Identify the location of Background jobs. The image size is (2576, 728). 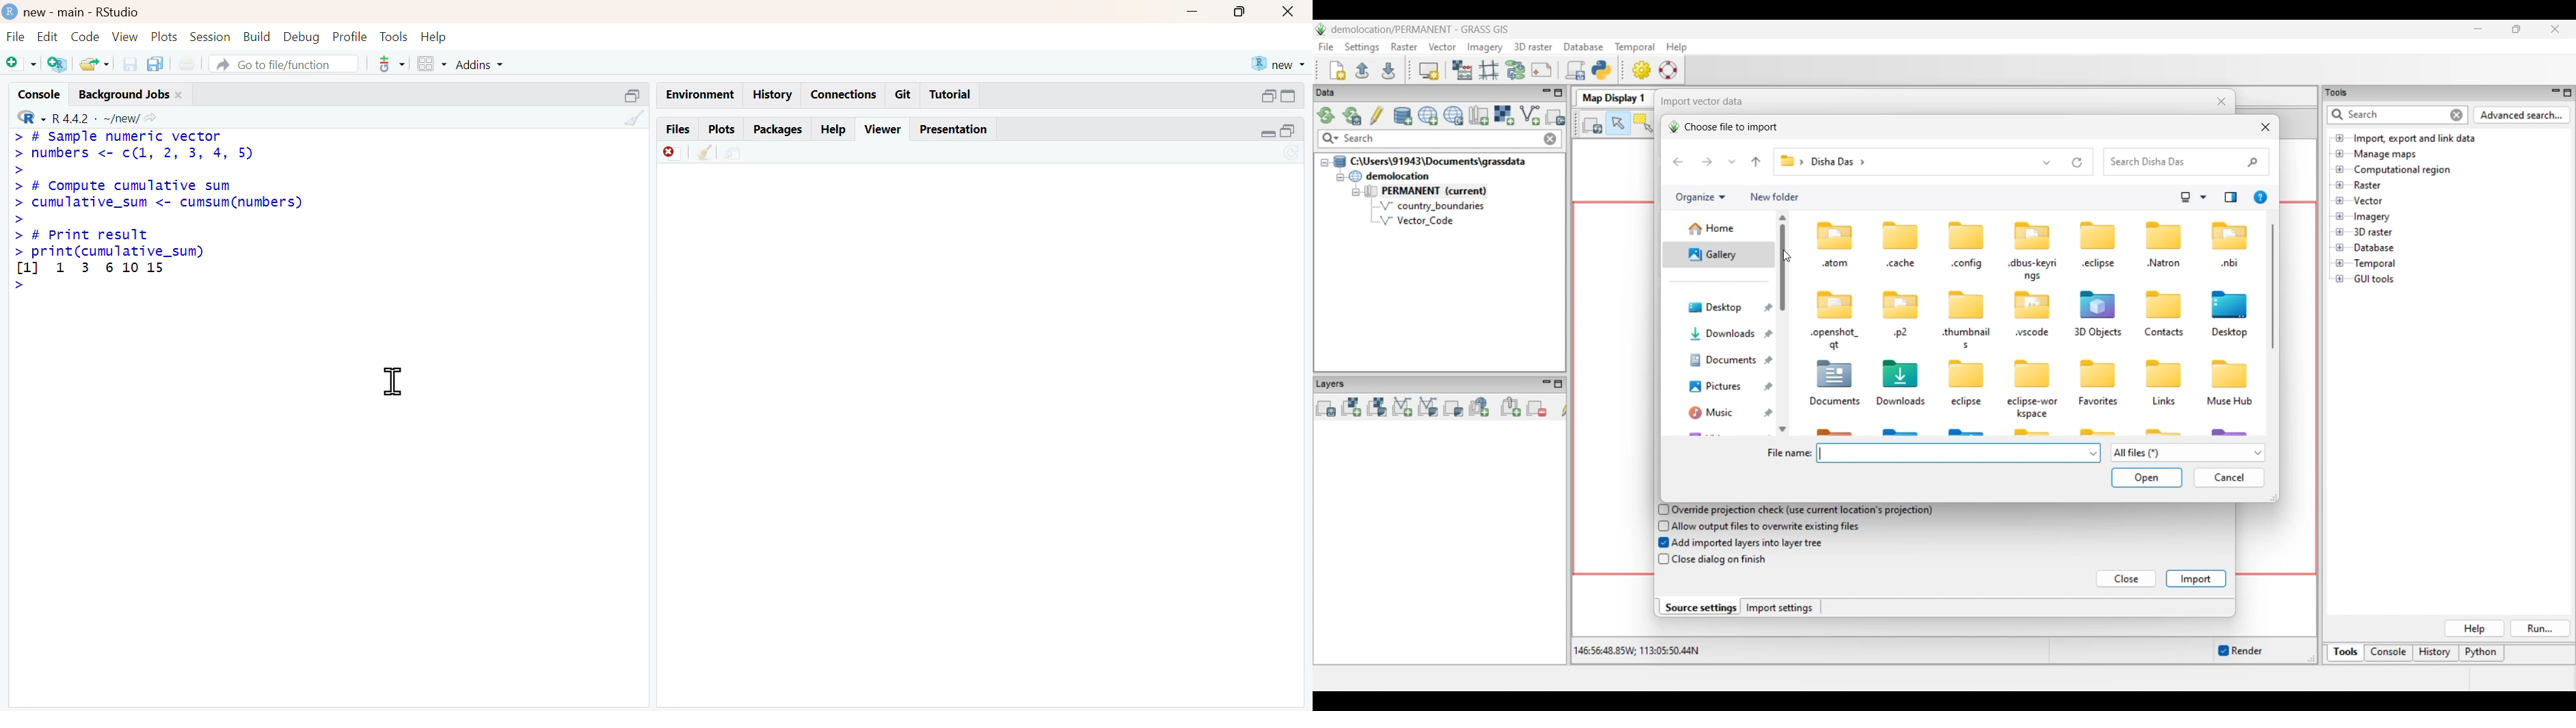
(125, 95).